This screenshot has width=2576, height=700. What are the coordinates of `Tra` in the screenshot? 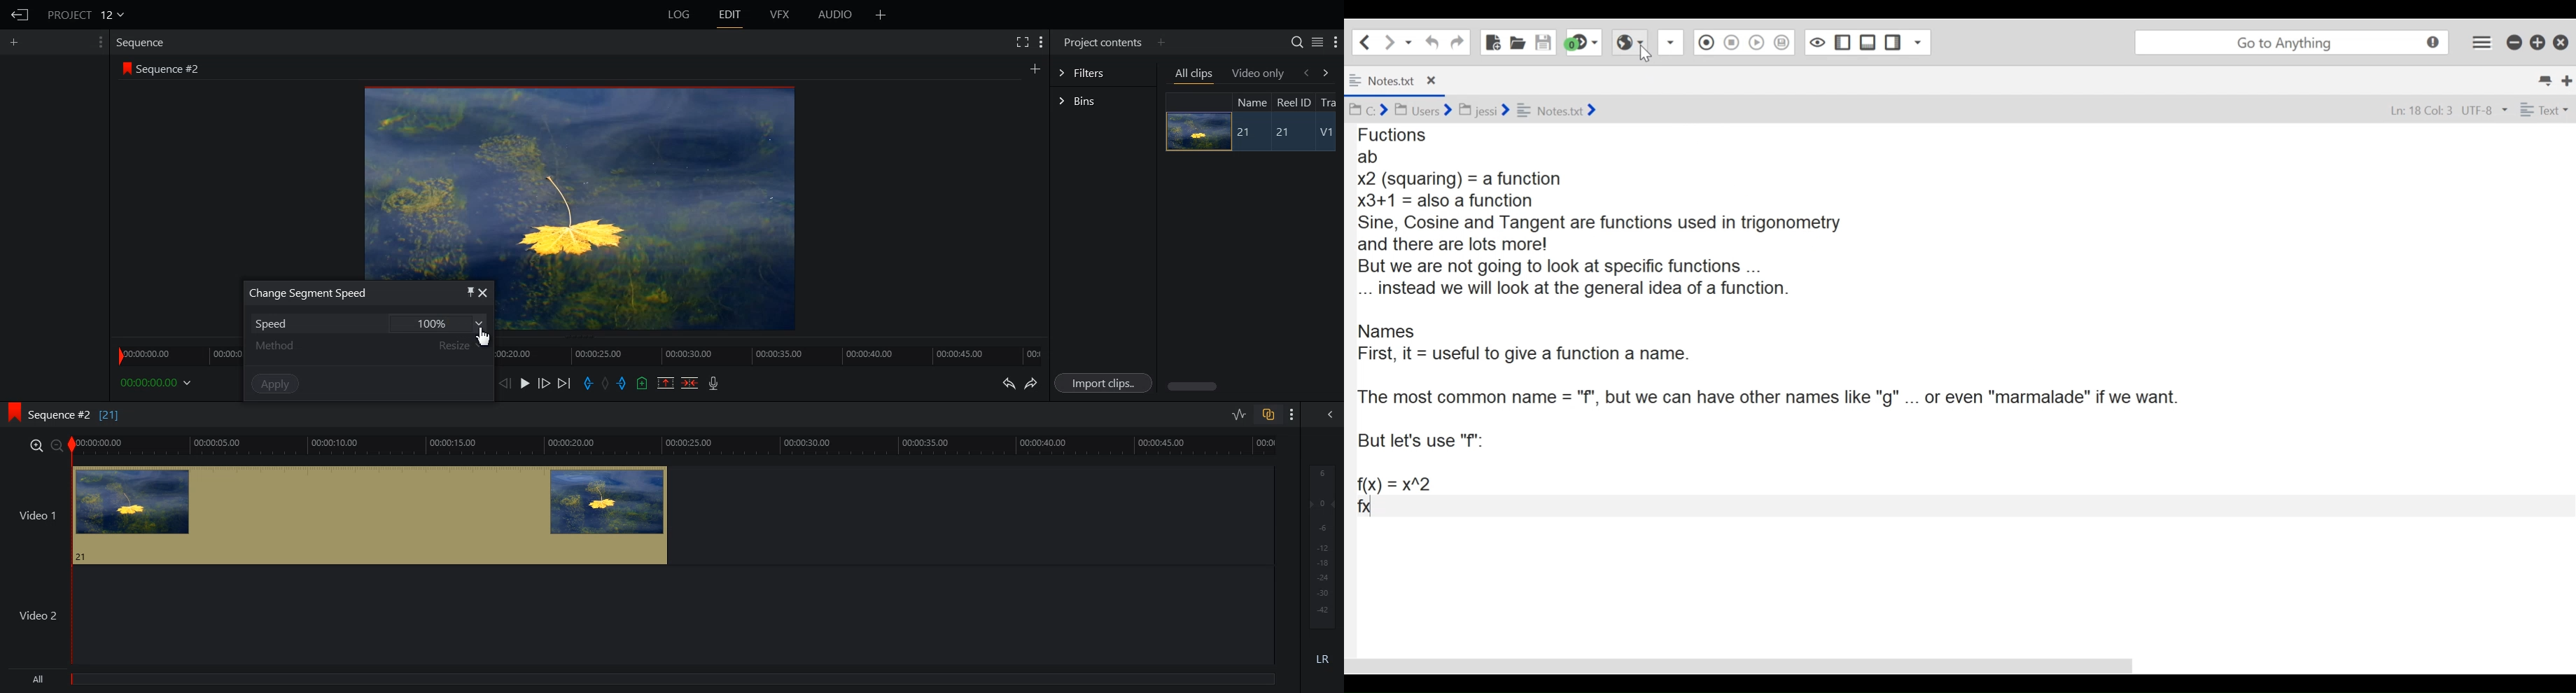 It's located at (1330, 102).